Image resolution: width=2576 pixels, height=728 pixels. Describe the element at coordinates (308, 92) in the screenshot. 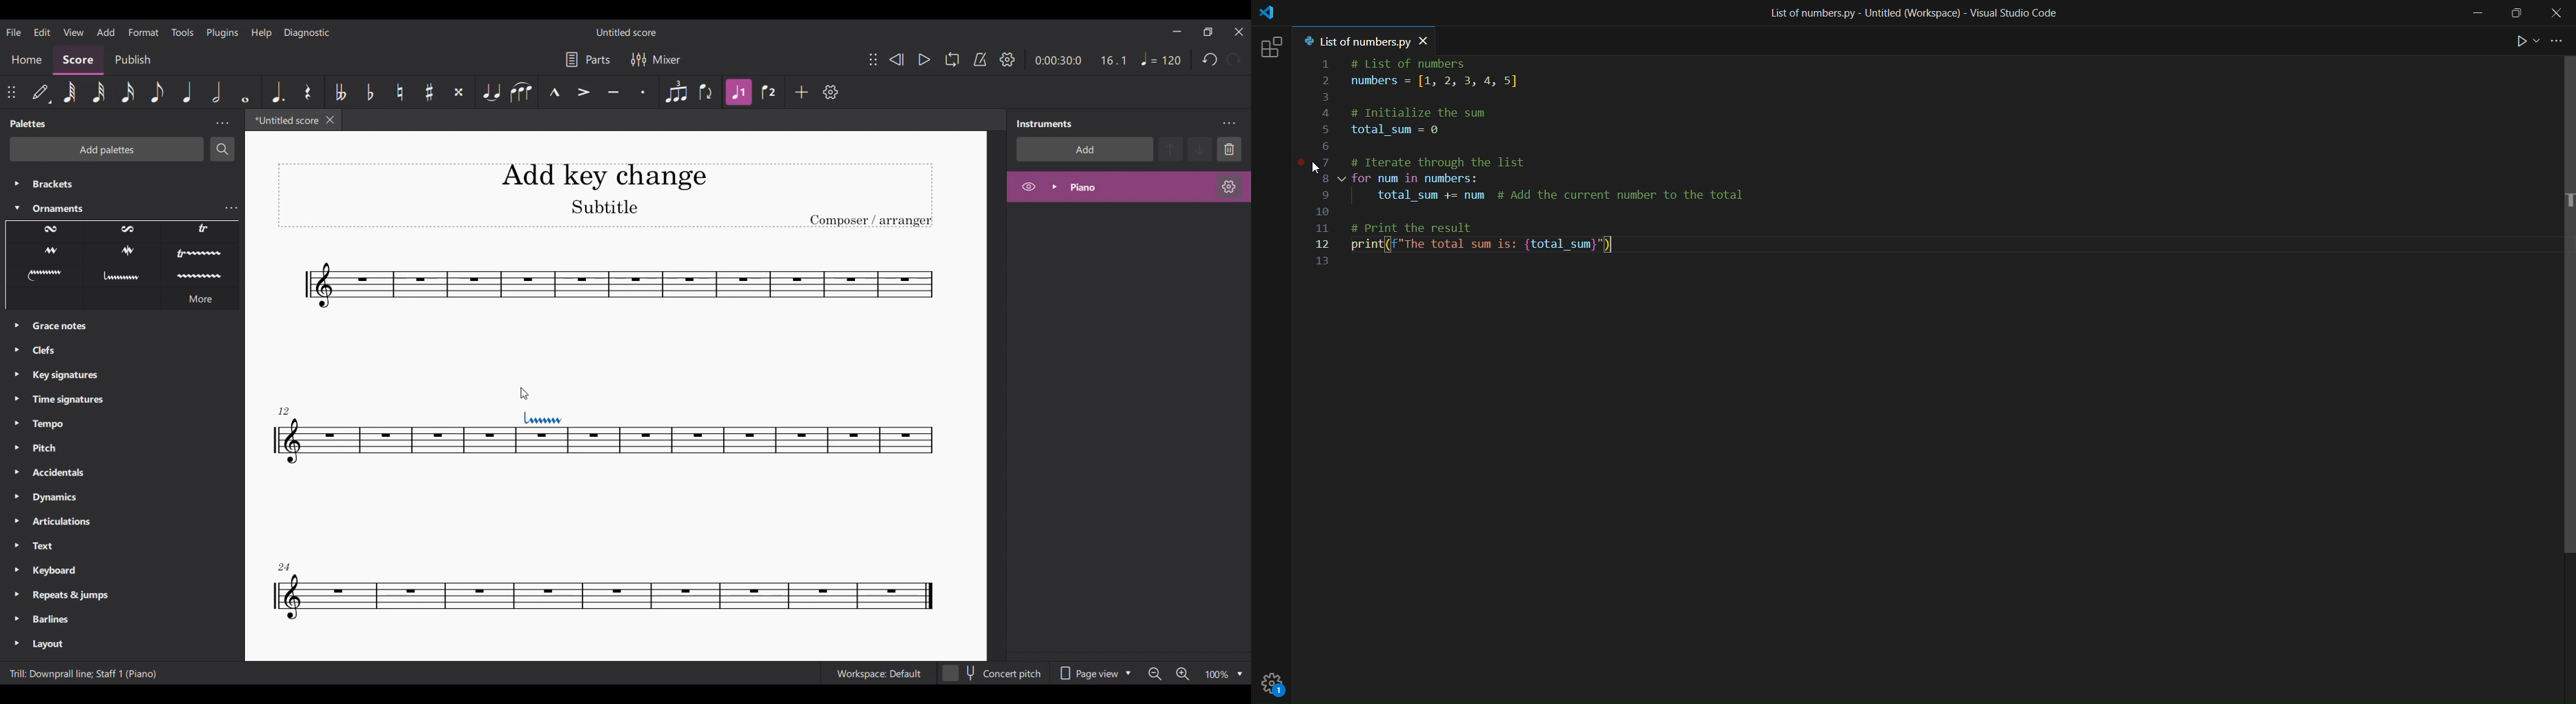

I see `Rest` at that location.